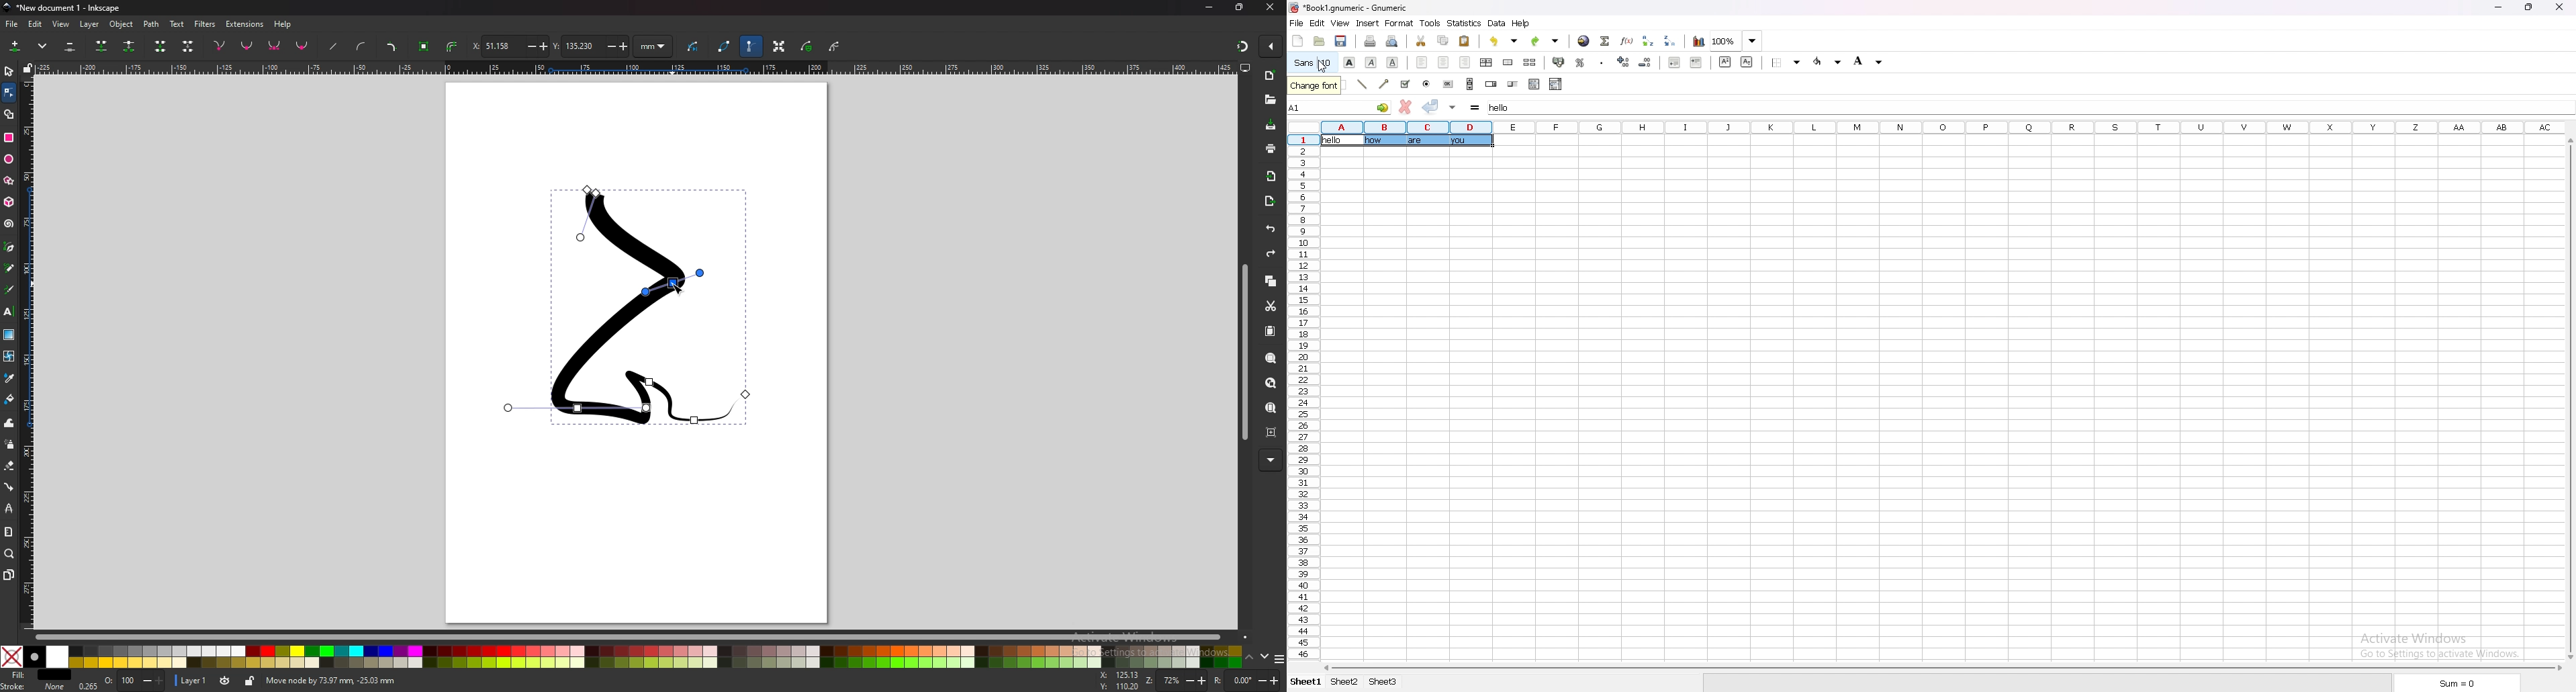 The height and width of the screenshot is (700, 2576). I want to click on split merged cells, so click(1530, 62).